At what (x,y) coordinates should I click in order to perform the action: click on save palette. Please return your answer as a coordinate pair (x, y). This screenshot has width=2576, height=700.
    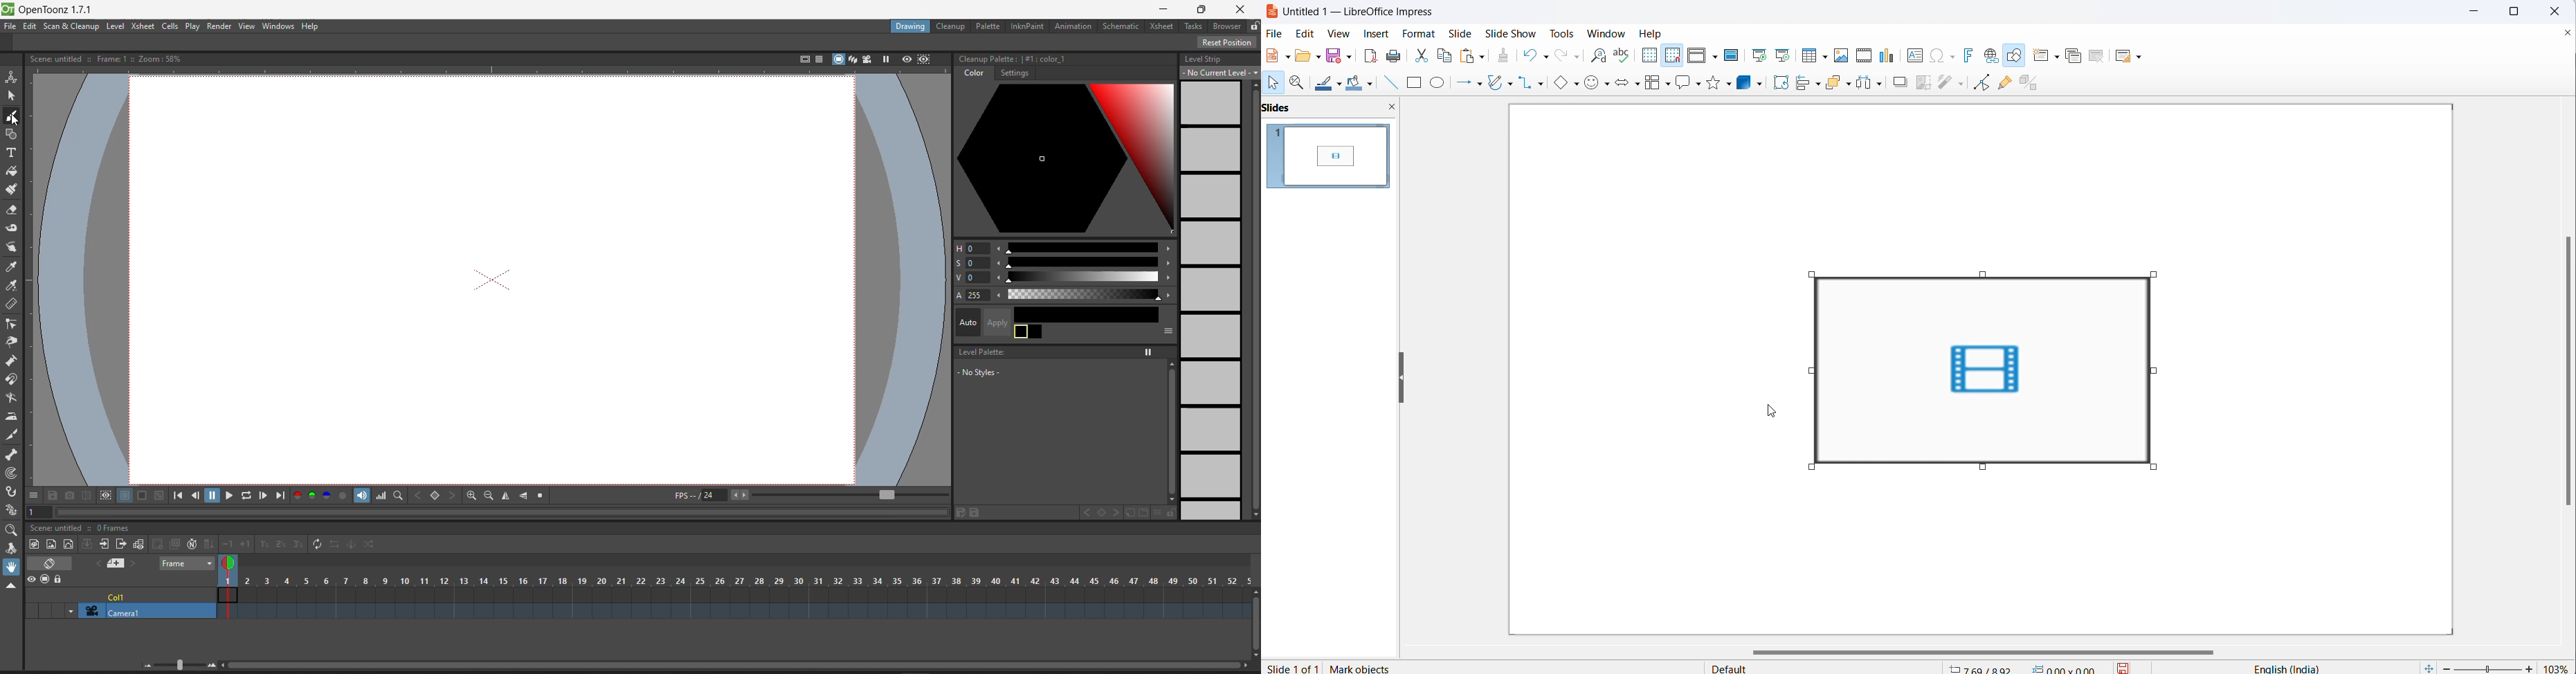
    Looking at the image, I should click on (978, 512).